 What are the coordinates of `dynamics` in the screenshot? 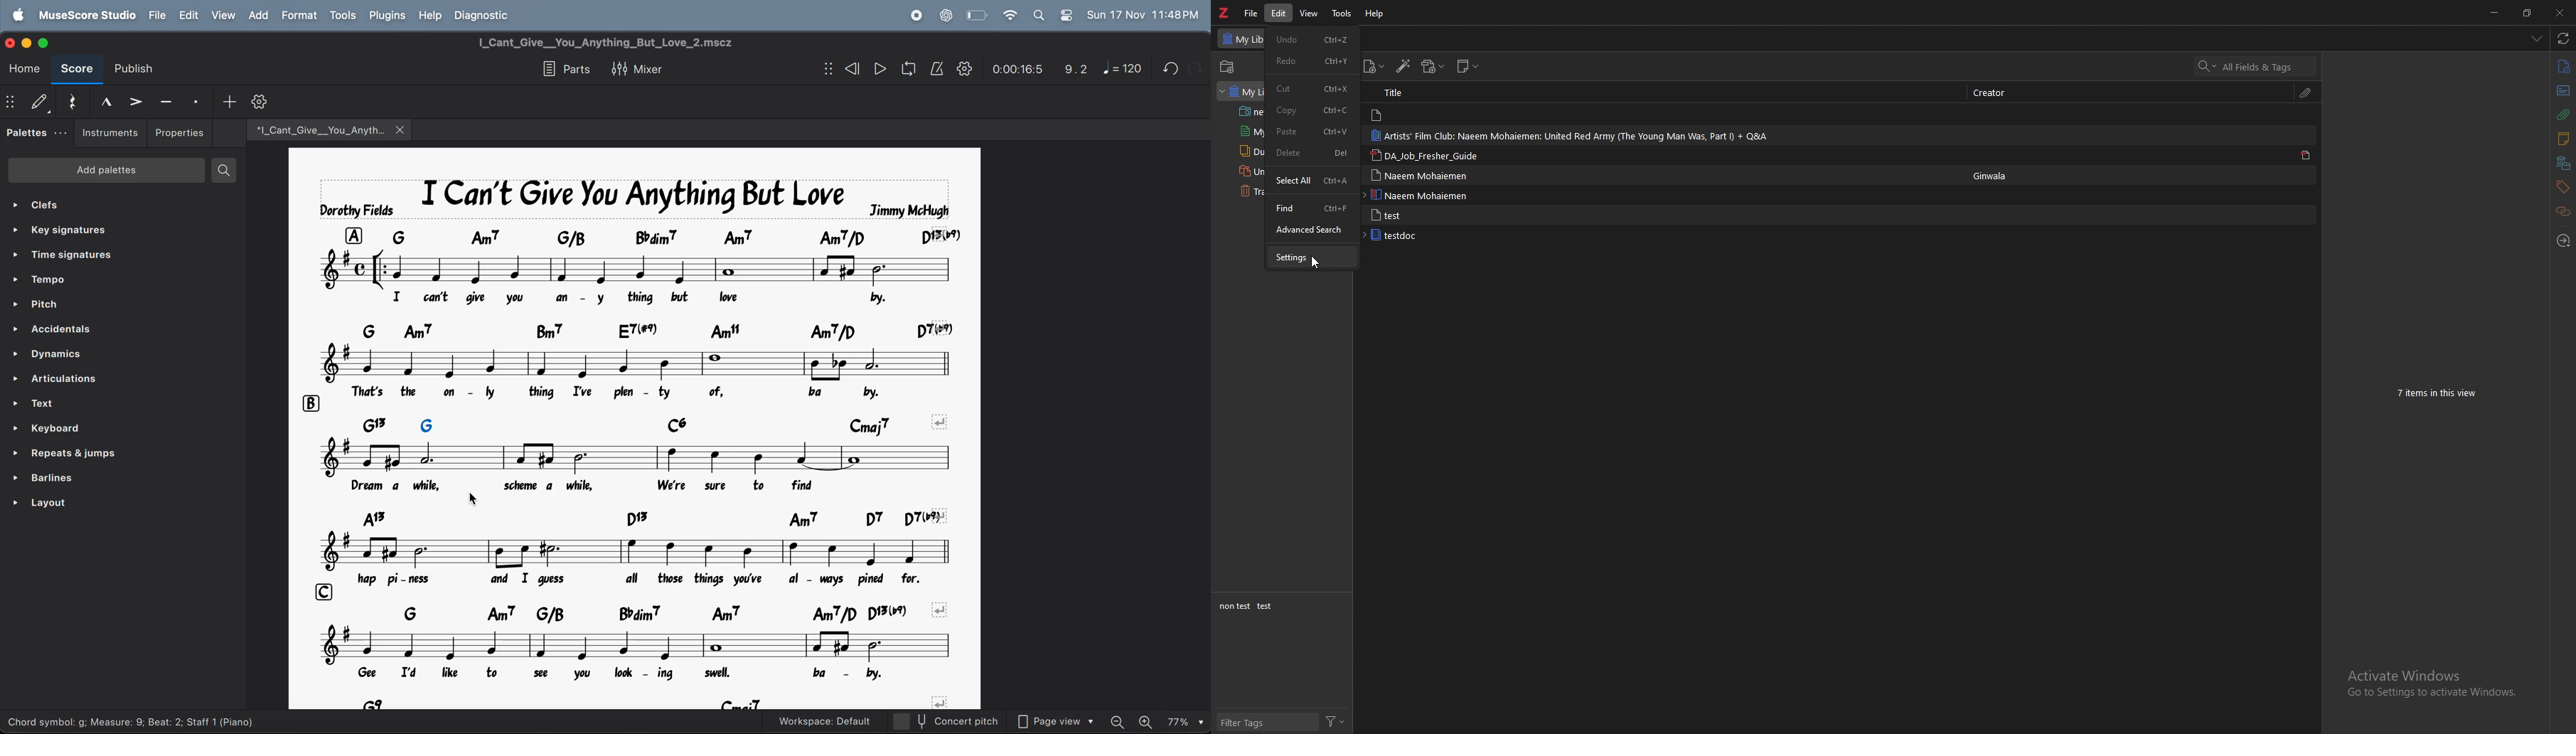 It's located at (106, 357).